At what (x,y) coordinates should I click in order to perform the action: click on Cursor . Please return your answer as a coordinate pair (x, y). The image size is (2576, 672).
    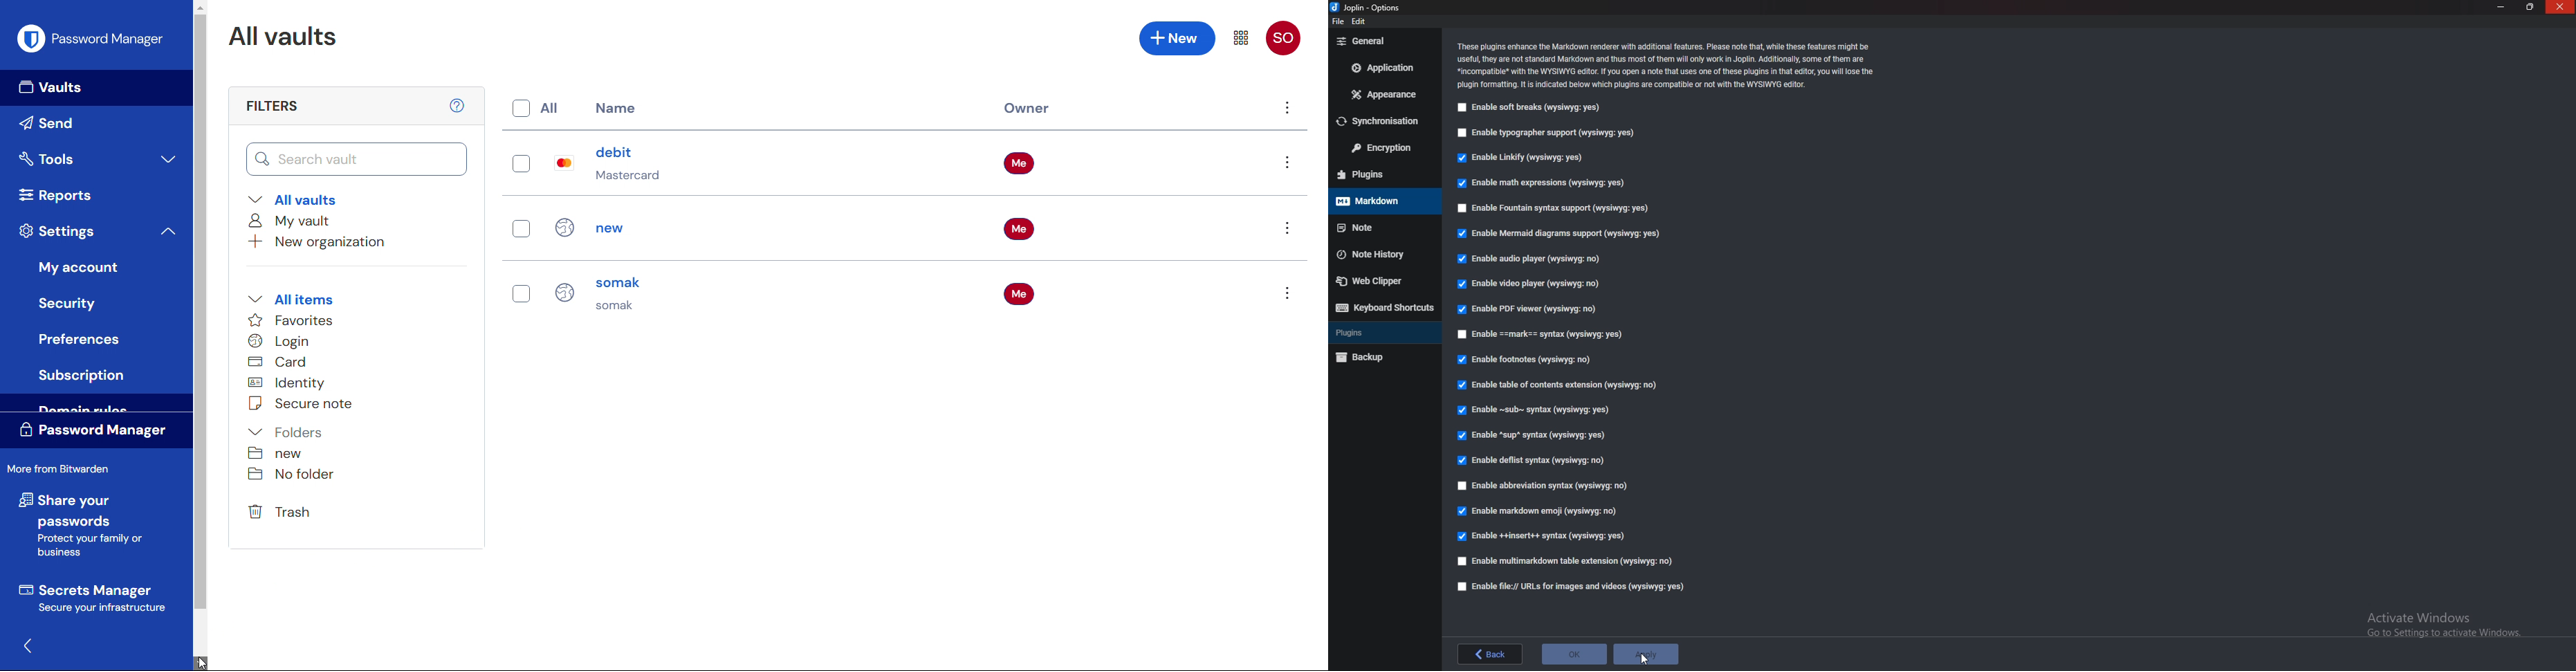
    Looking at the image, I should click on (205, 663).